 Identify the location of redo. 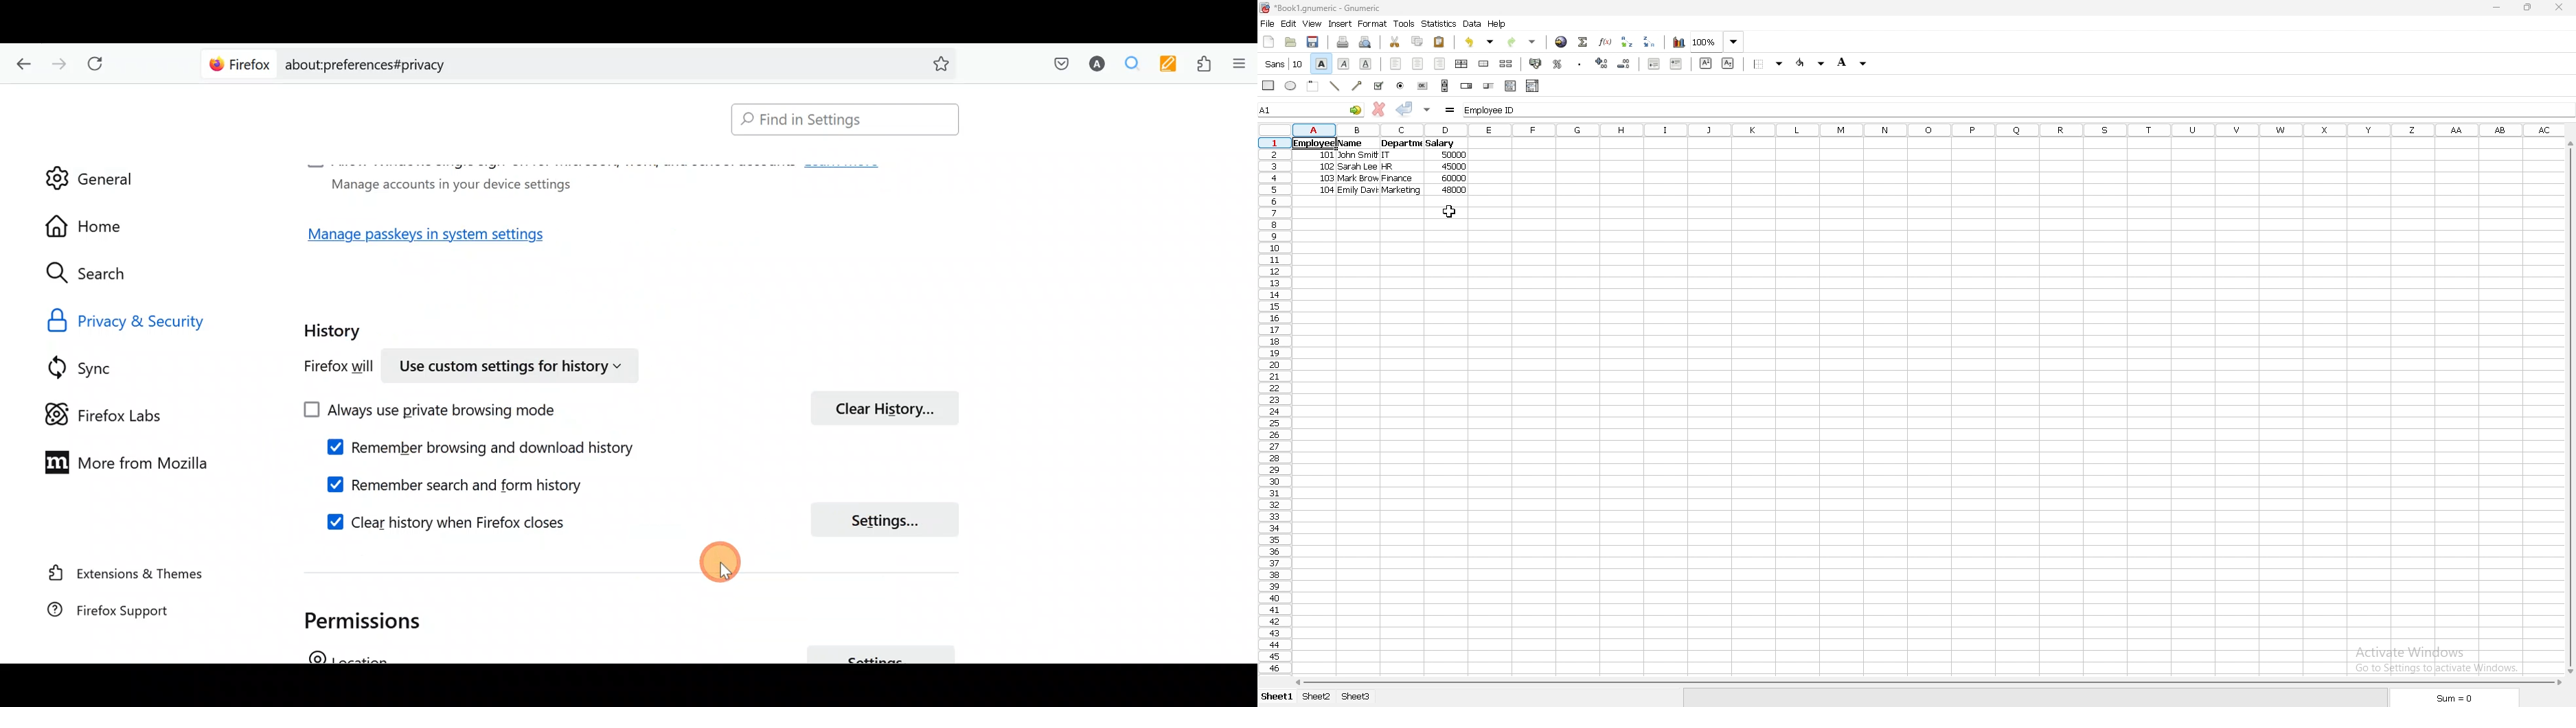
(1522, 43).